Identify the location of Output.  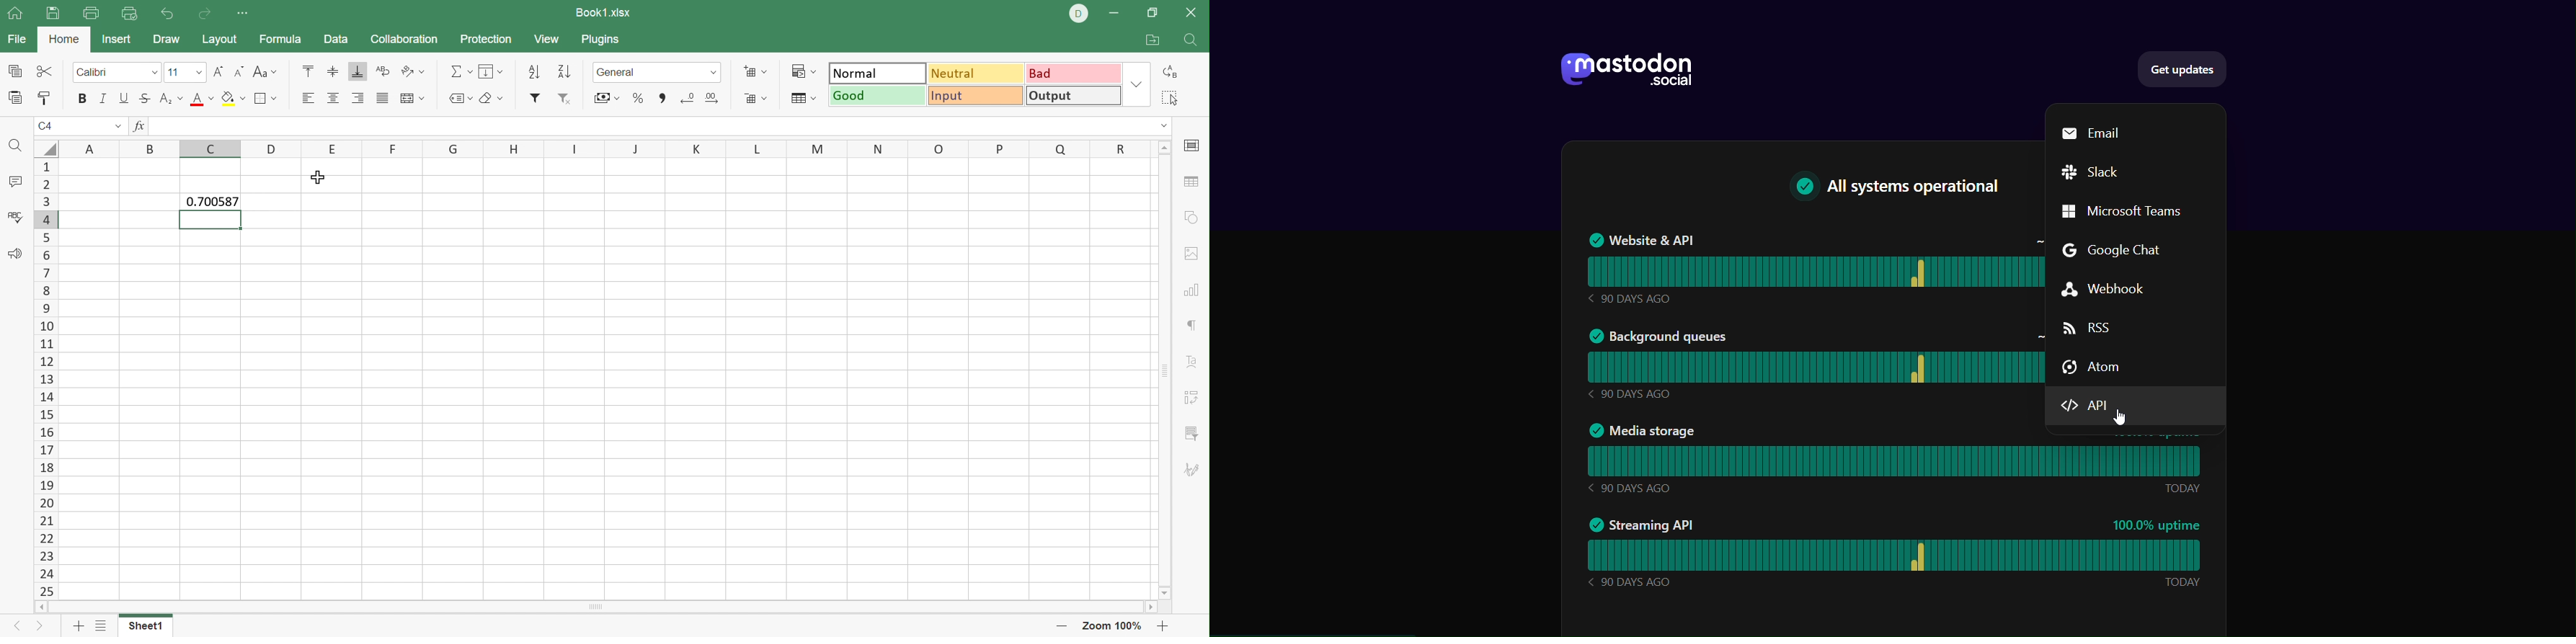
(1073, 95).